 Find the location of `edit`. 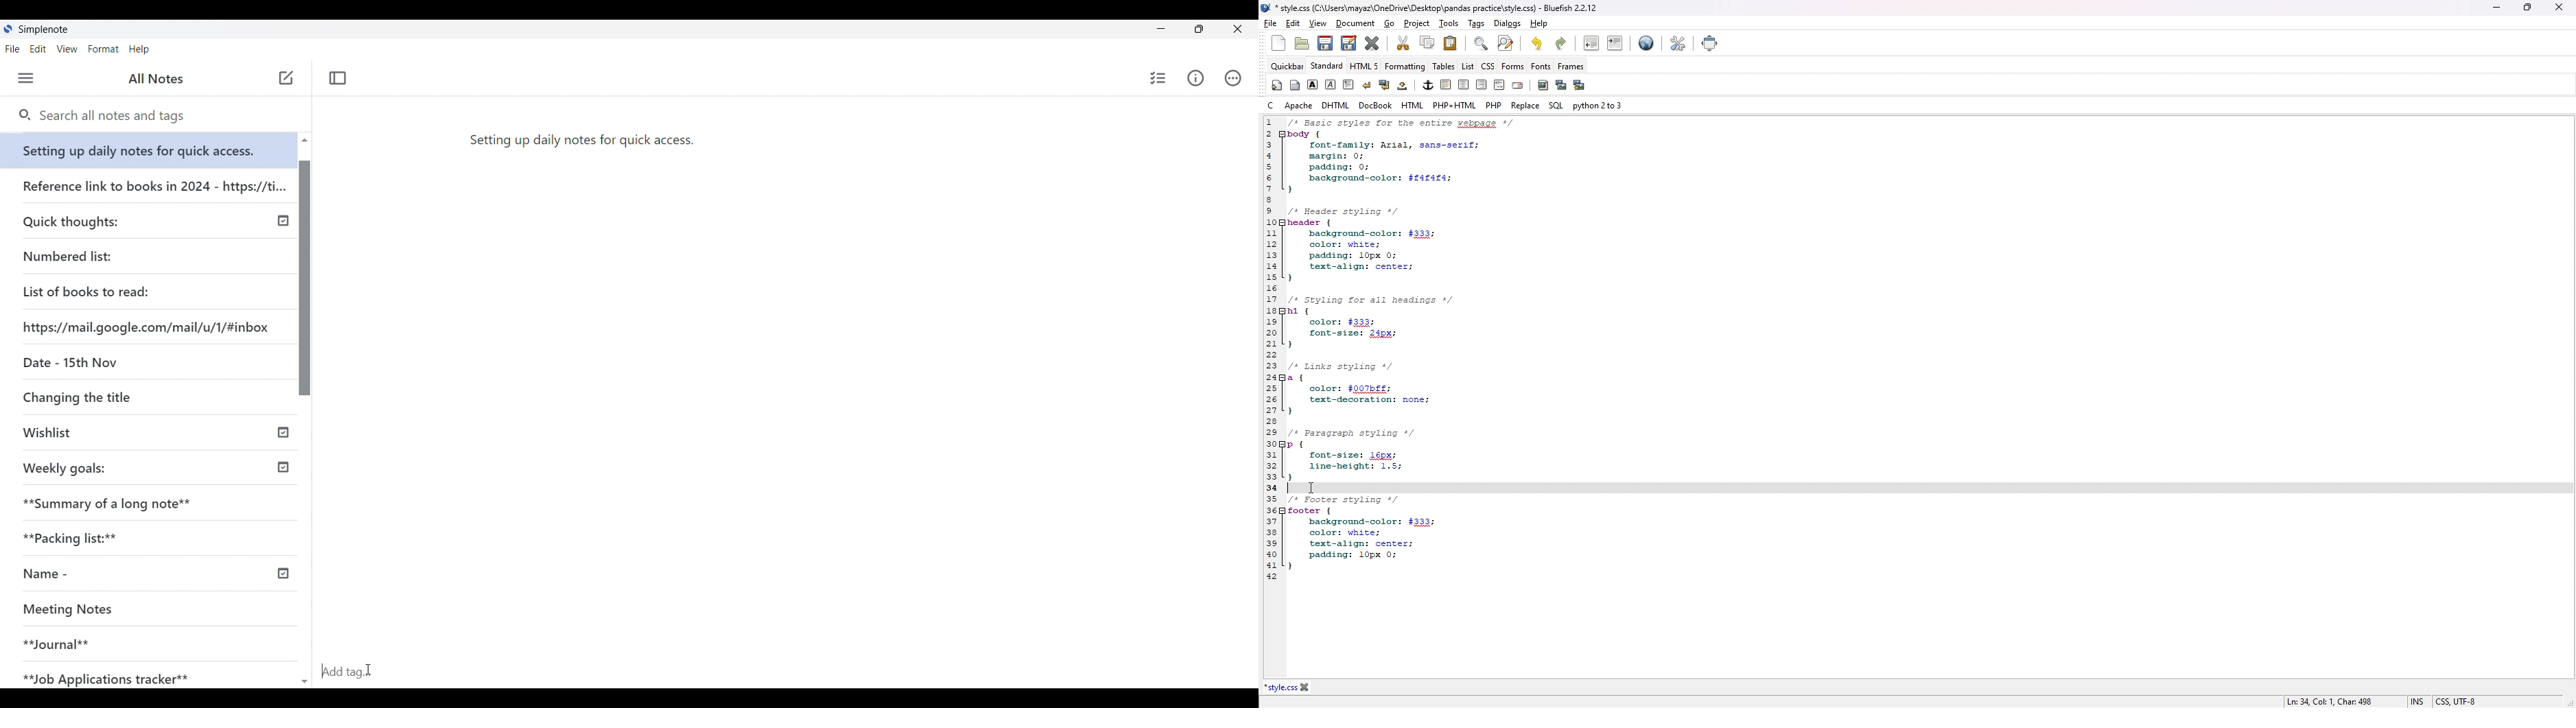

edit is located at coordinates (1292, 23).